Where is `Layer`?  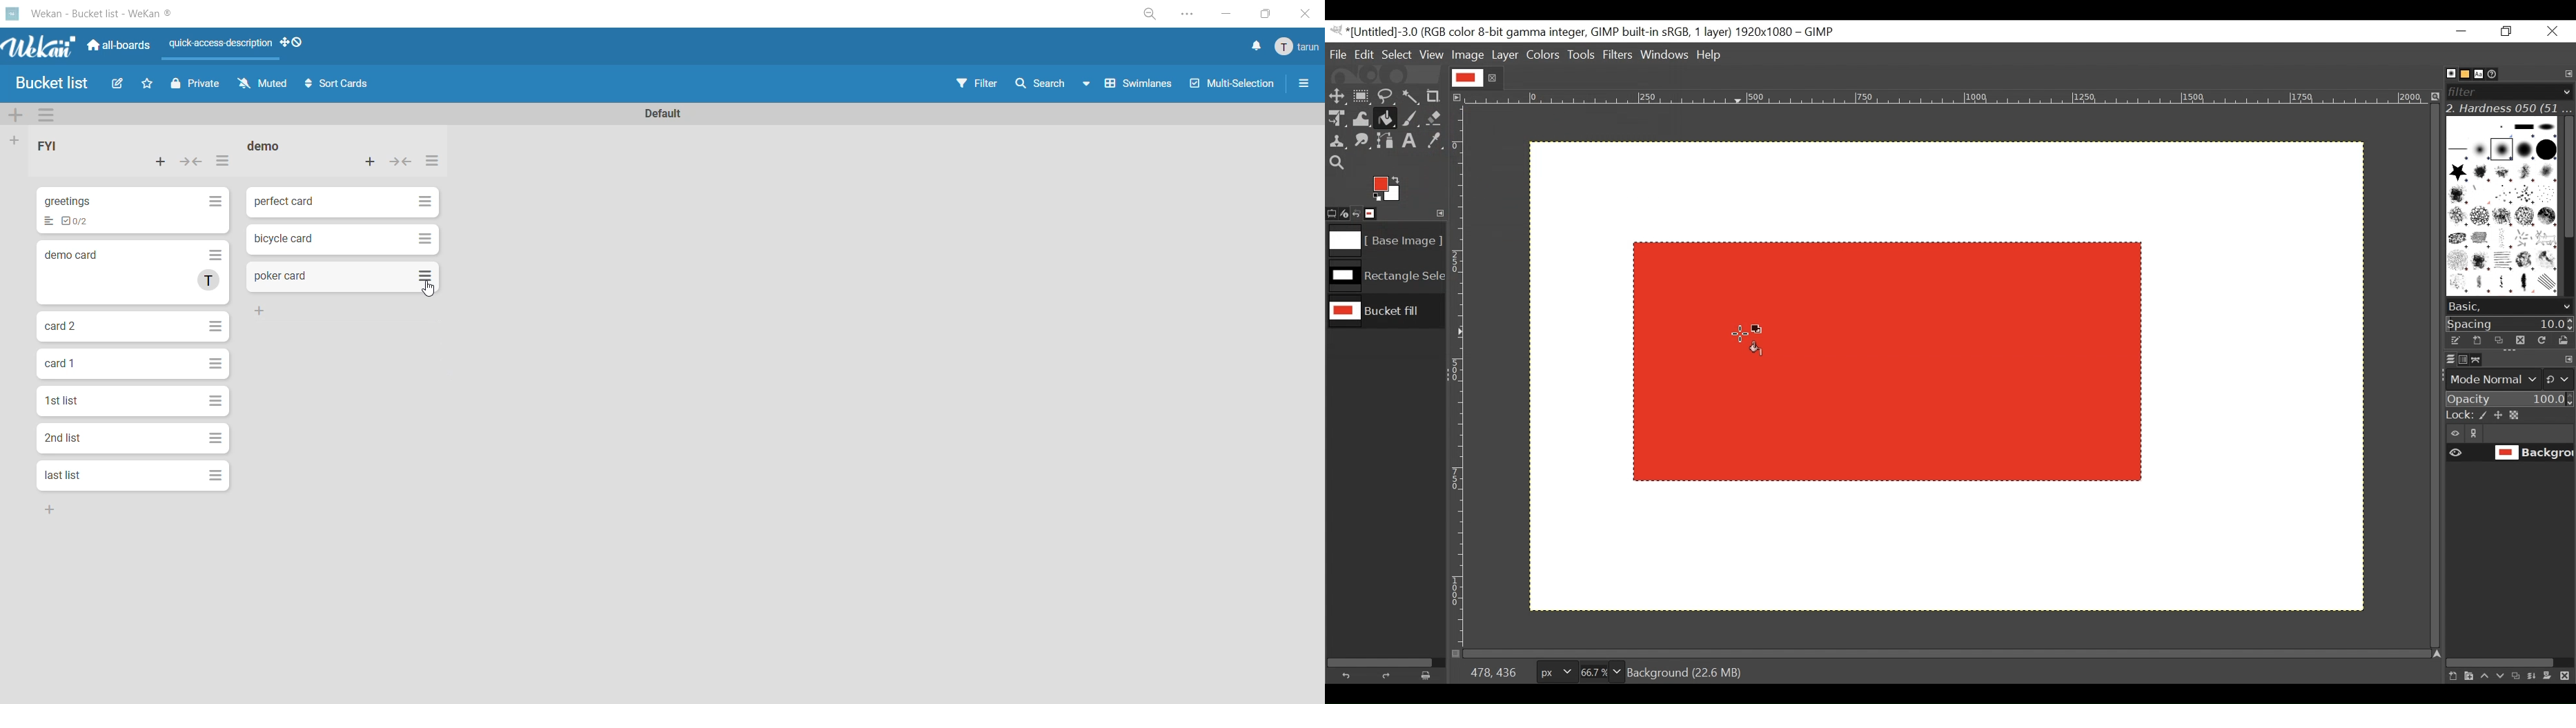 Layer is located at coordinates (1504, 54).